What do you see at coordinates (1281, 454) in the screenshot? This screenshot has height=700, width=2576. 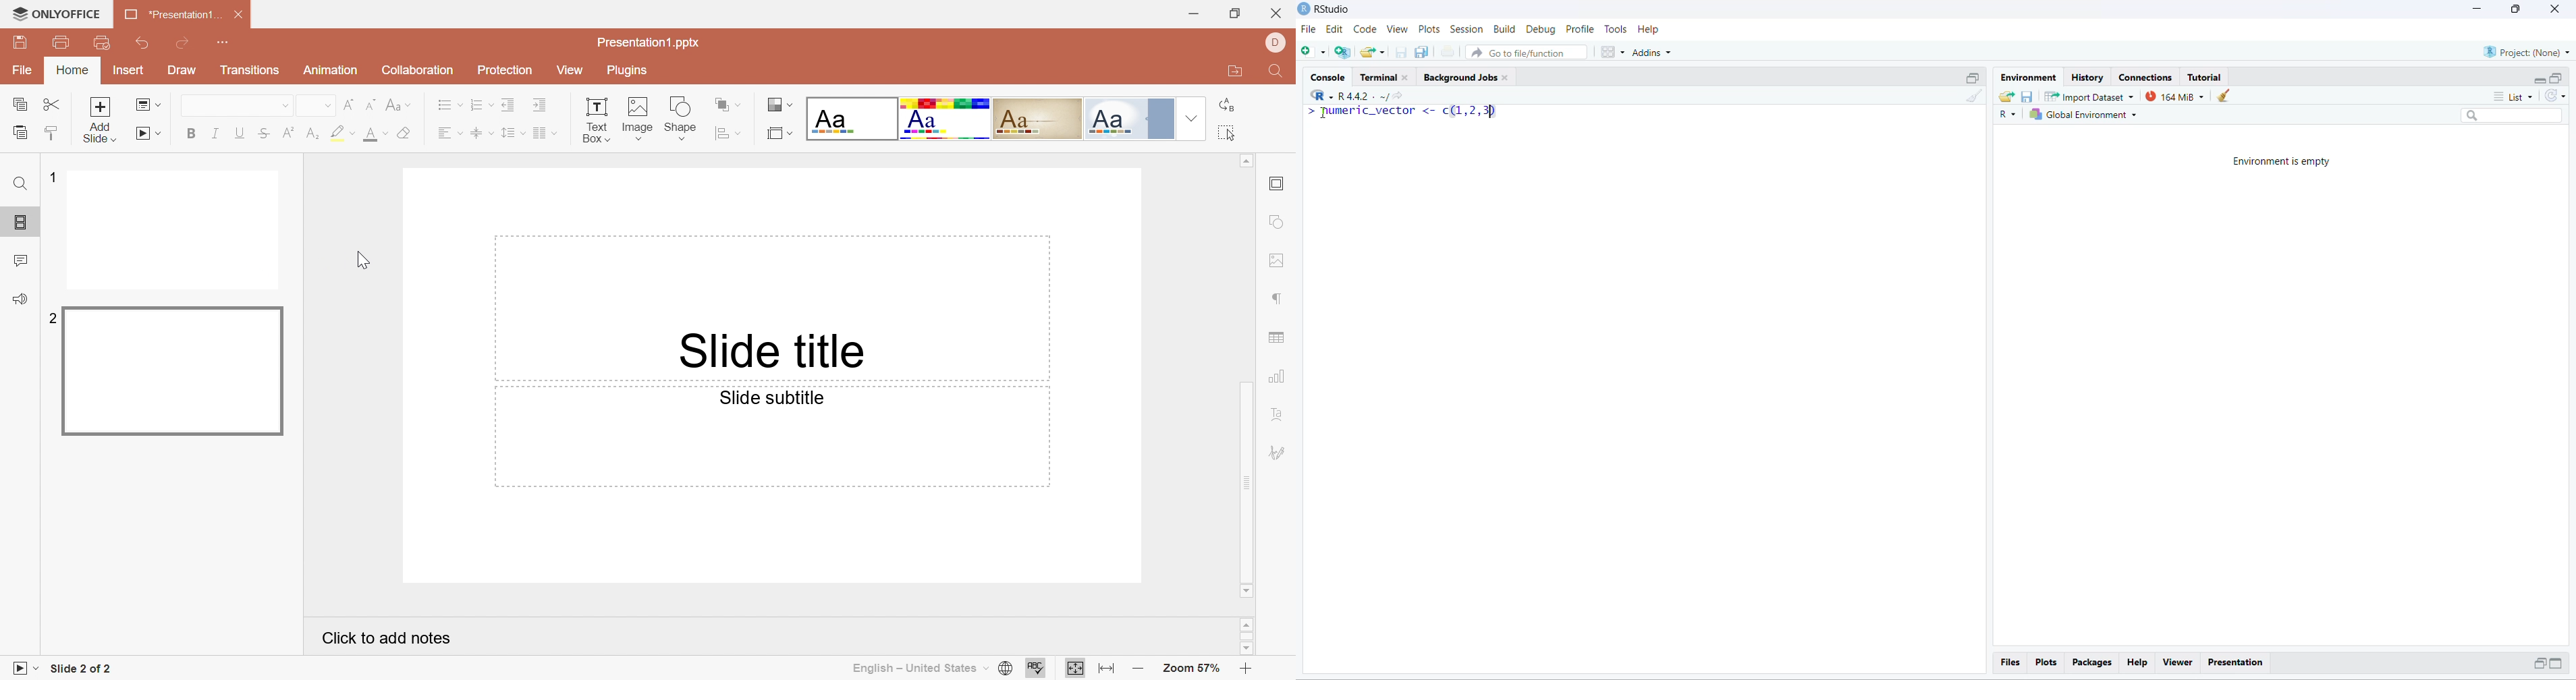 I see `Signature settings` at bounding box center [1281, 454].